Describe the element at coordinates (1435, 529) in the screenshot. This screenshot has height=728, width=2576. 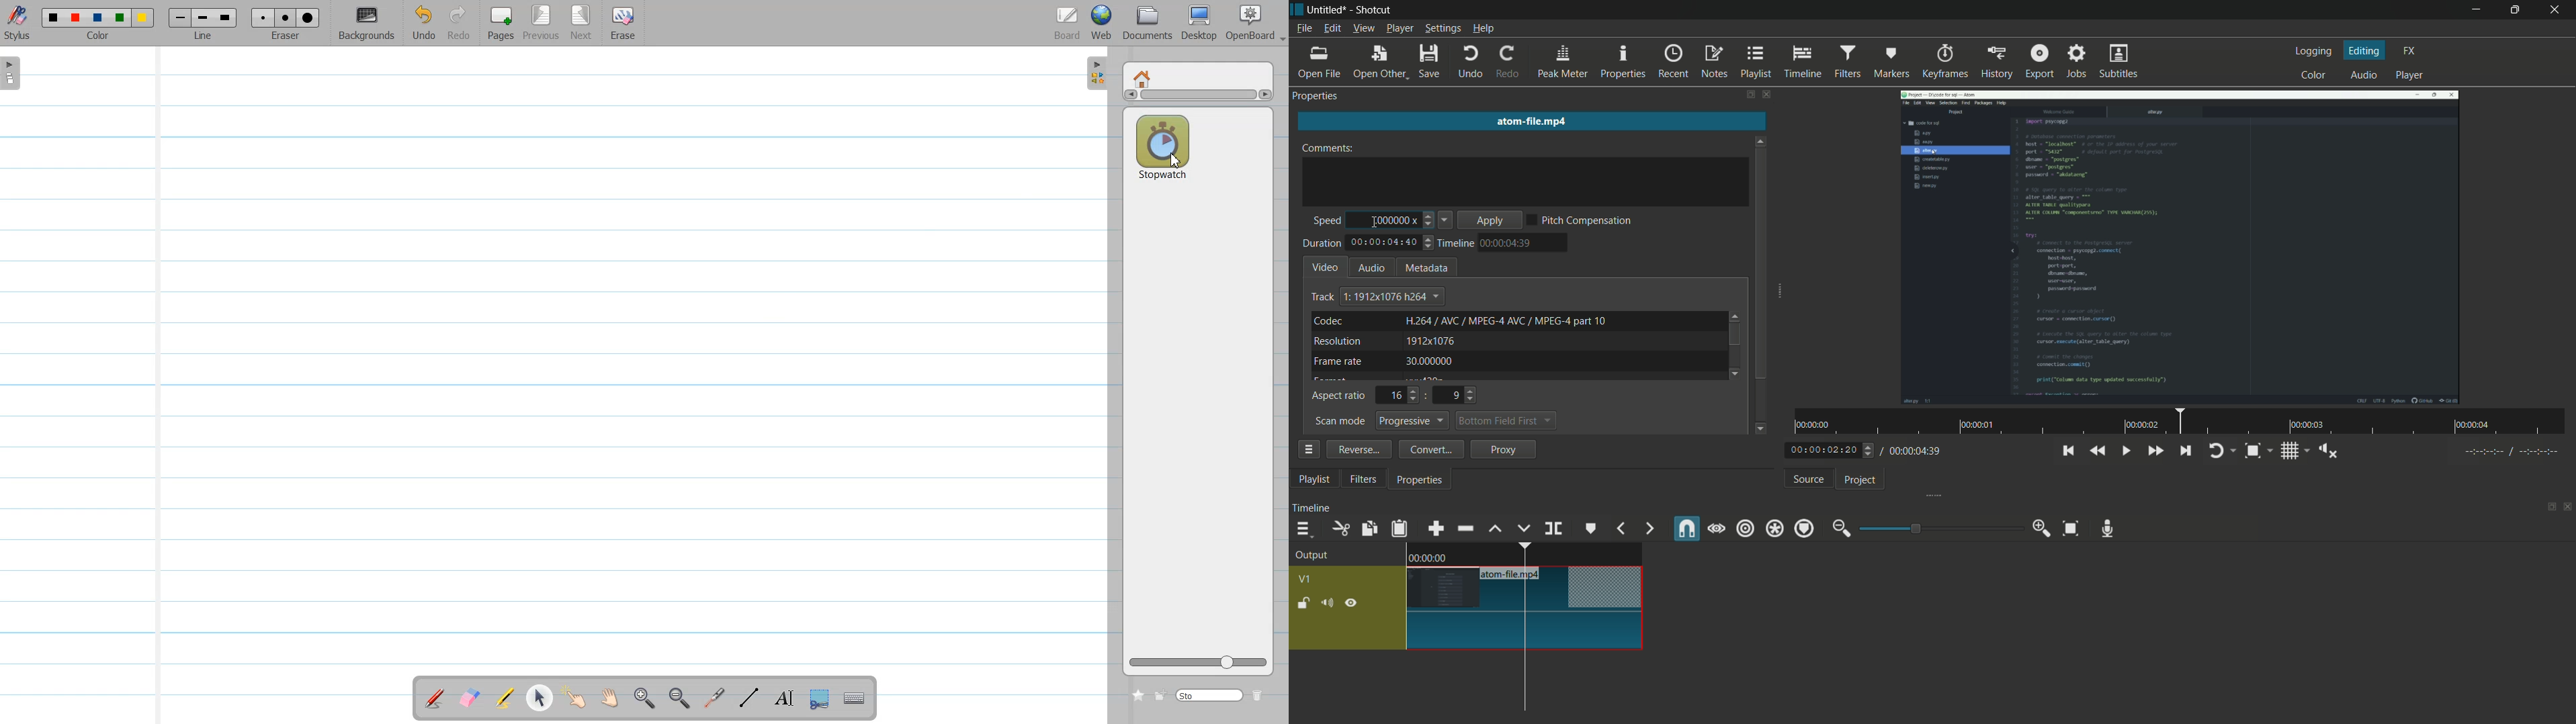
I see `append` at that location.